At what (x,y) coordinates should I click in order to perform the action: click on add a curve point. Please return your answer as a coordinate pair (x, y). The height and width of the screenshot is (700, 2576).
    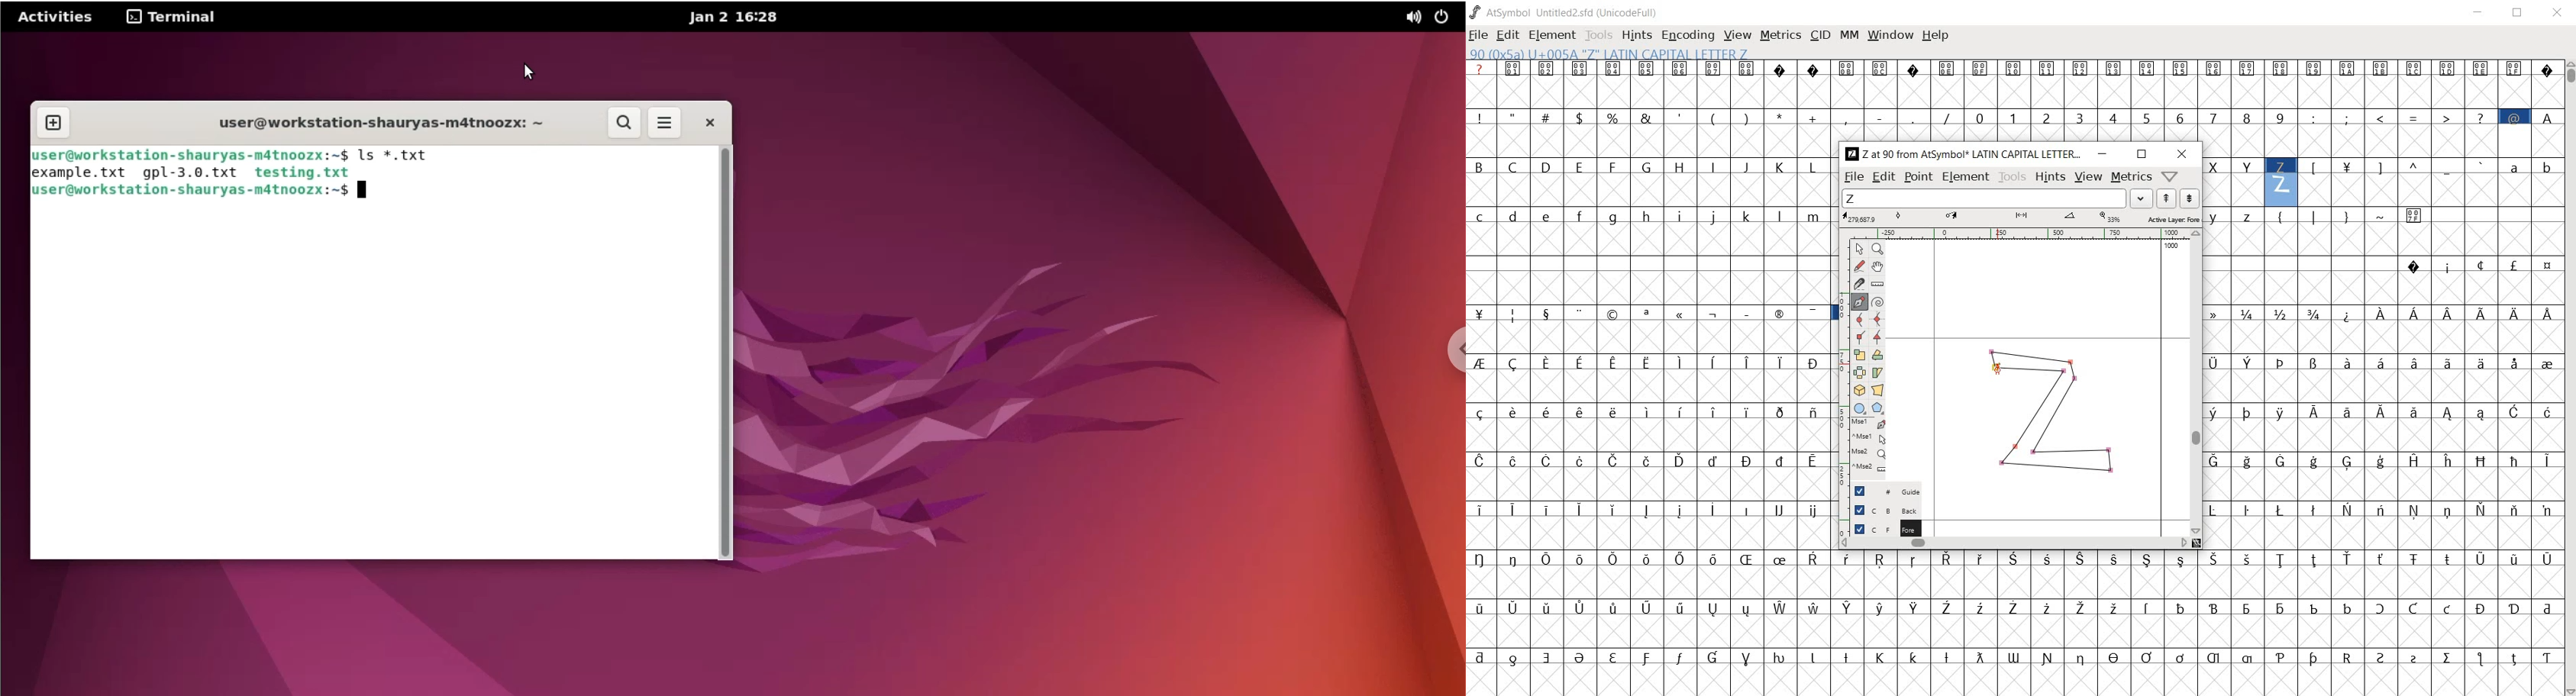
    Looking at the image, I should click on (1858, 319).